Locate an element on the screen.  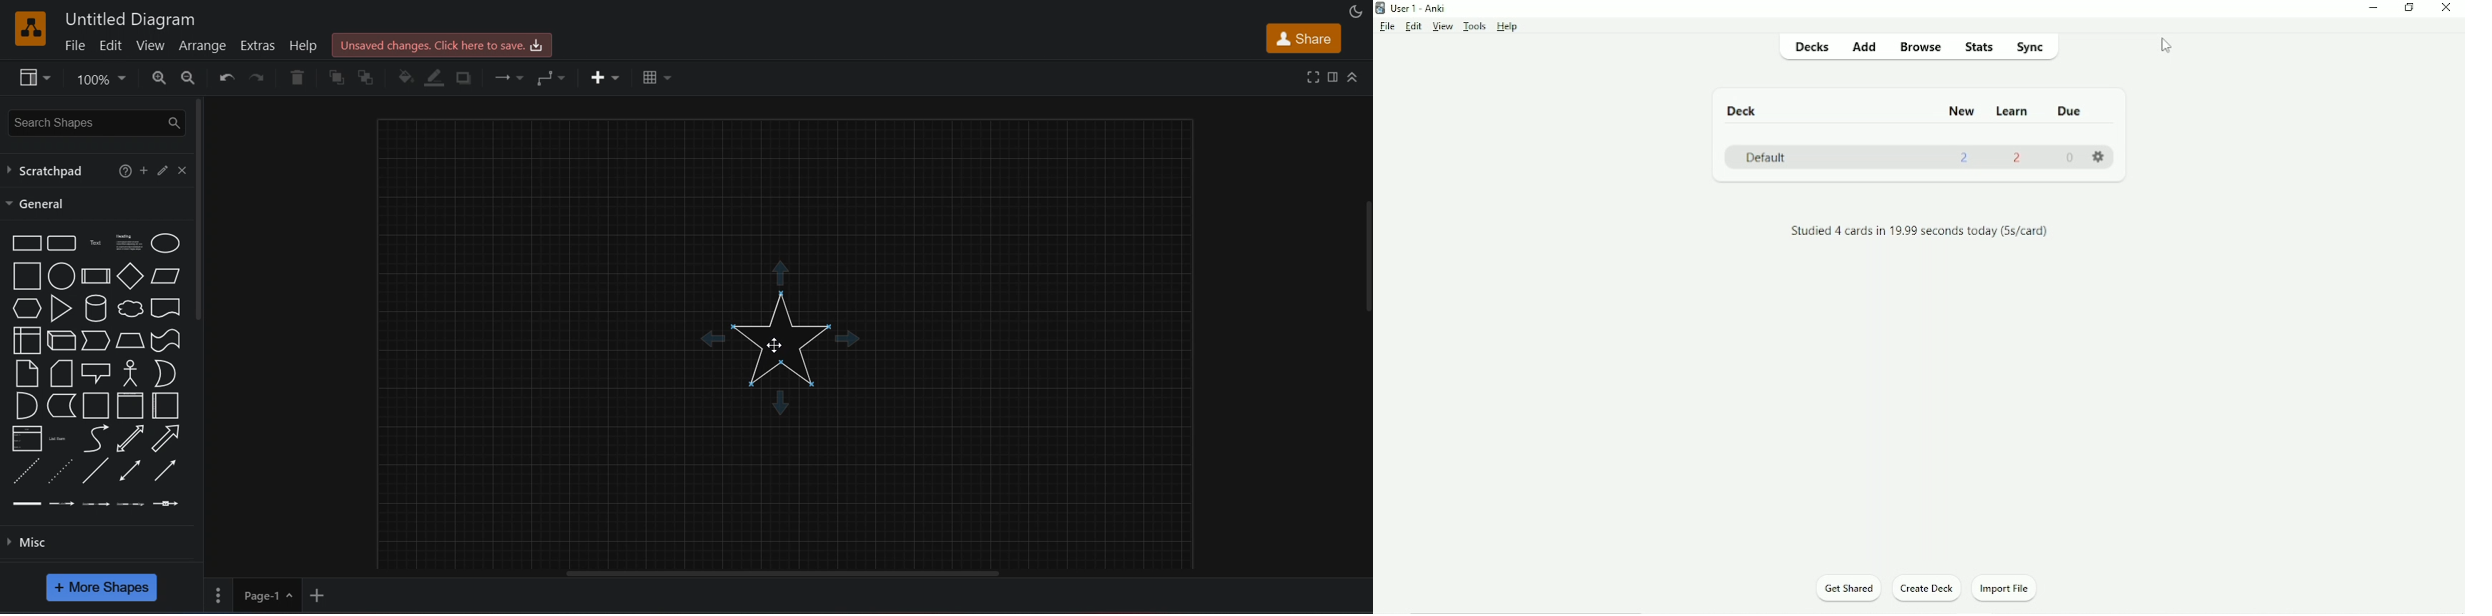
2 is located at coordinates (1965, 160).